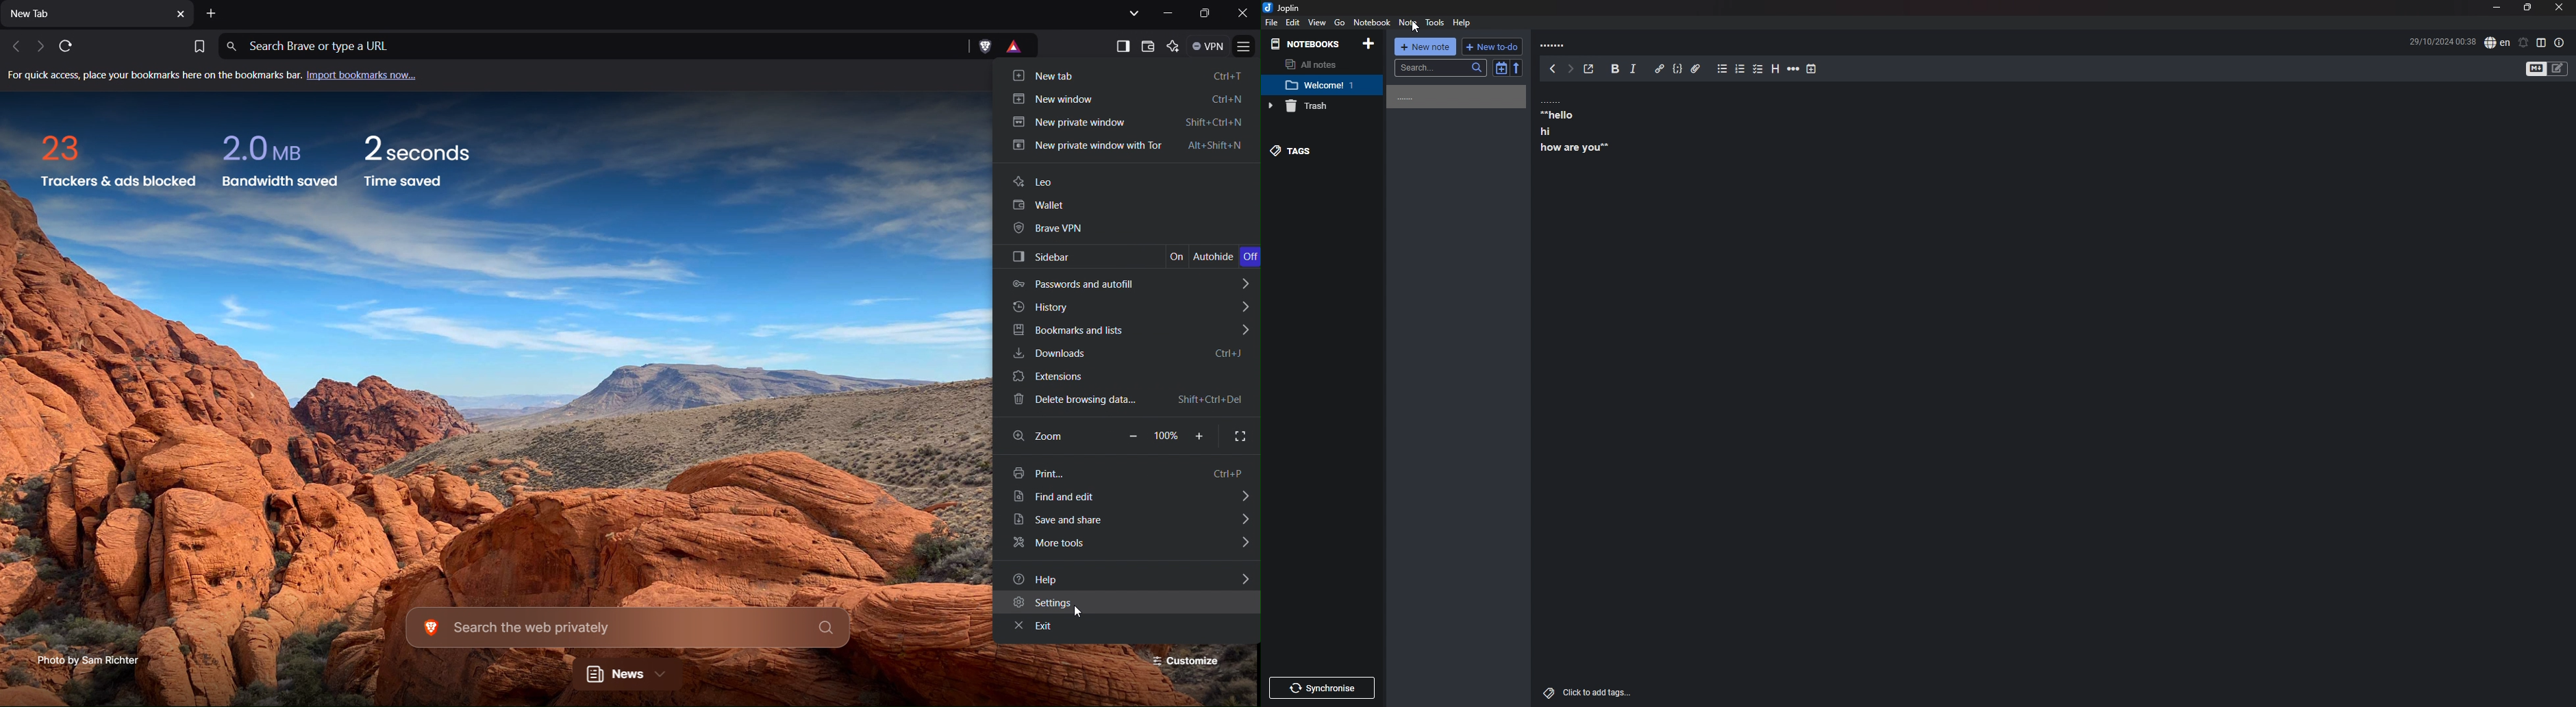  Describe the element at coordinates (1272, 22) in the screenshot. I see `File` at that location.